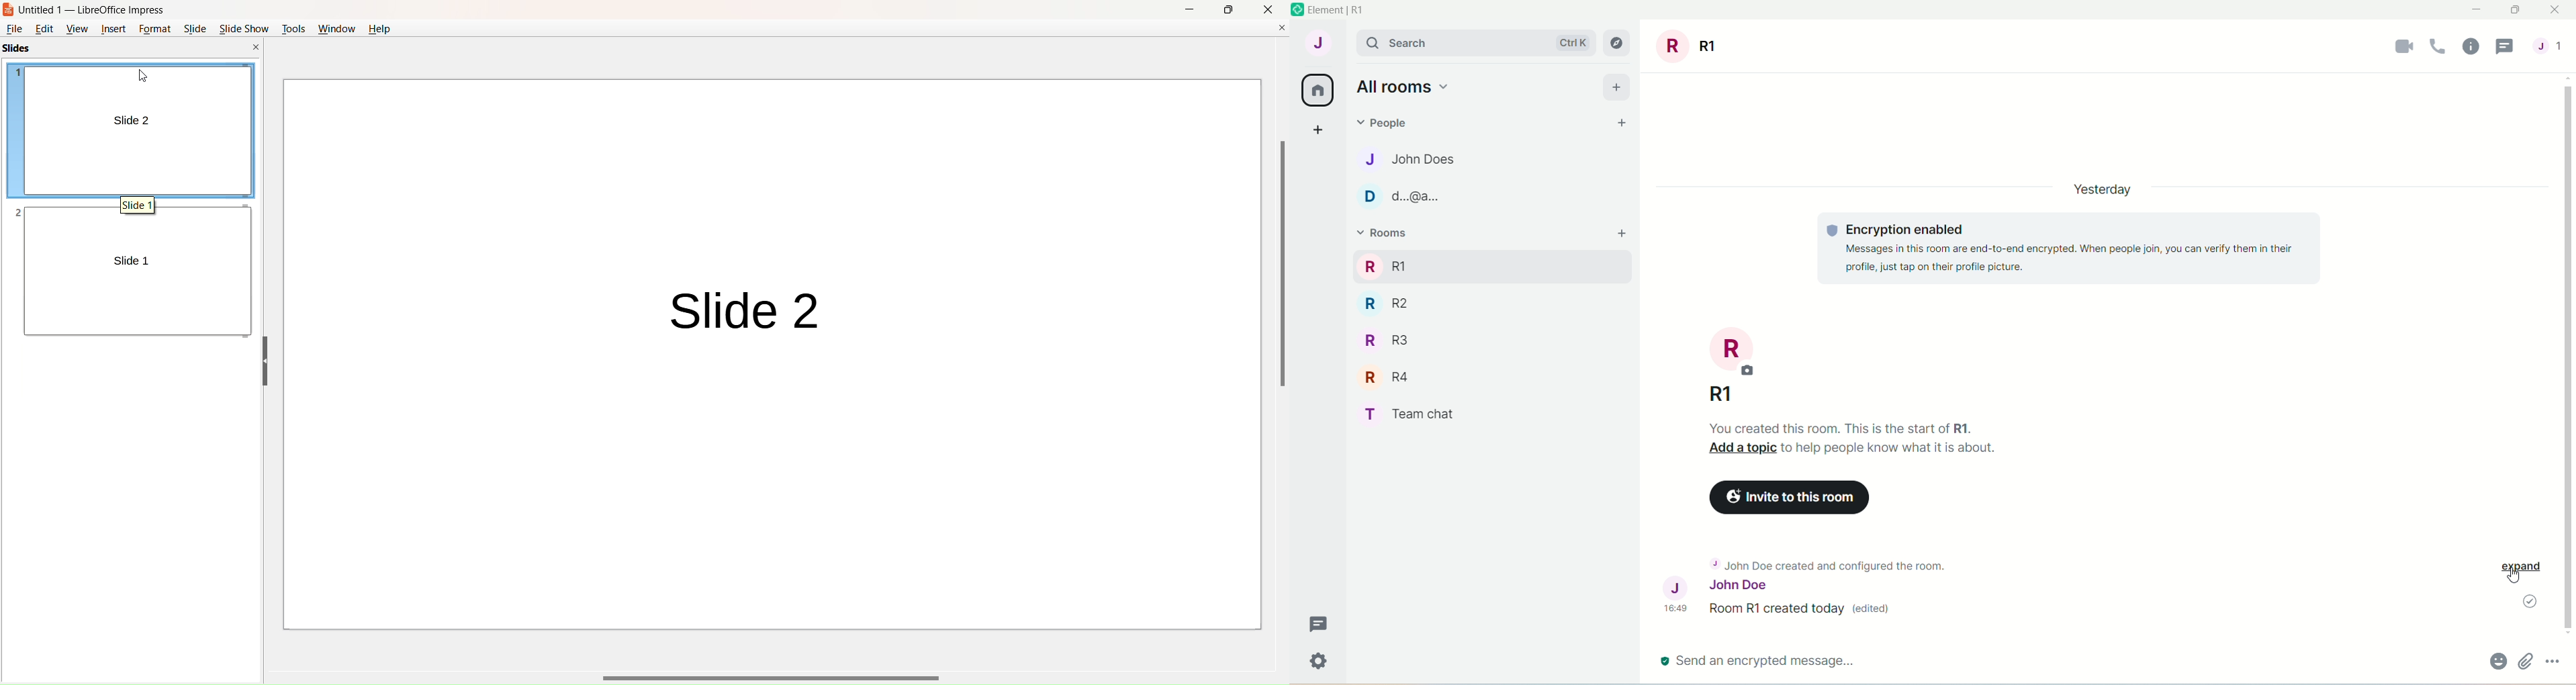  I want to click on search bar, so click(1404, 46).